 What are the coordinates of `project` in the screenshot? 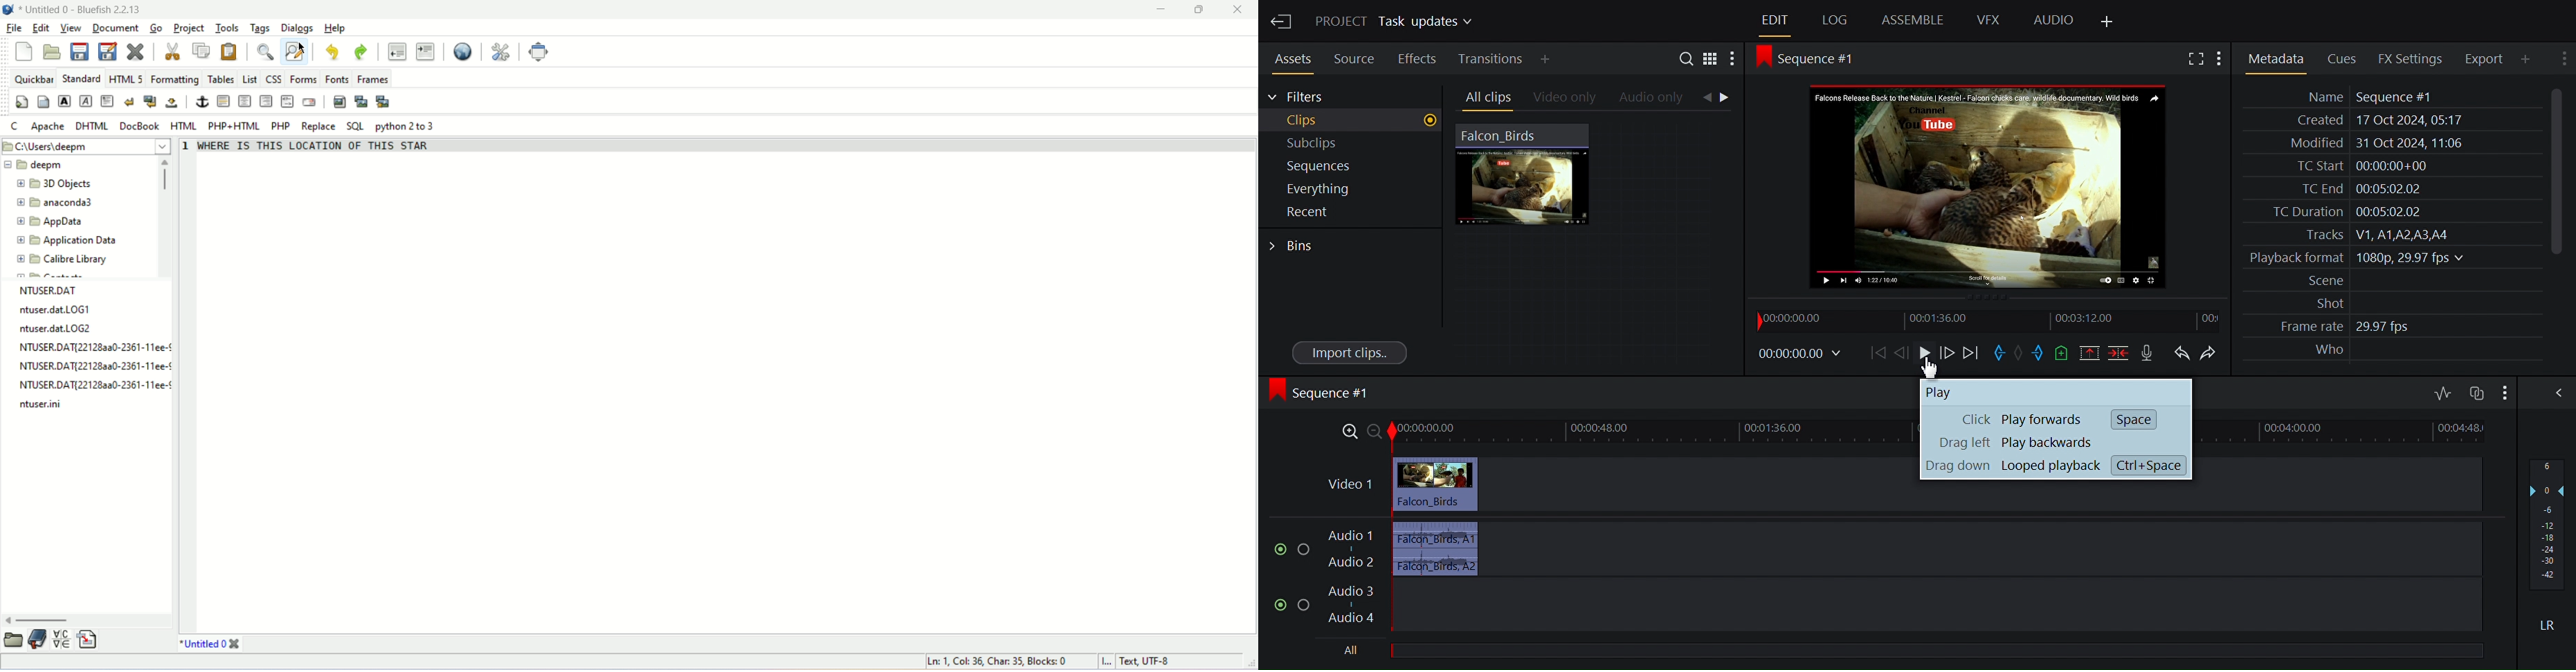 It's located at (189, 28).